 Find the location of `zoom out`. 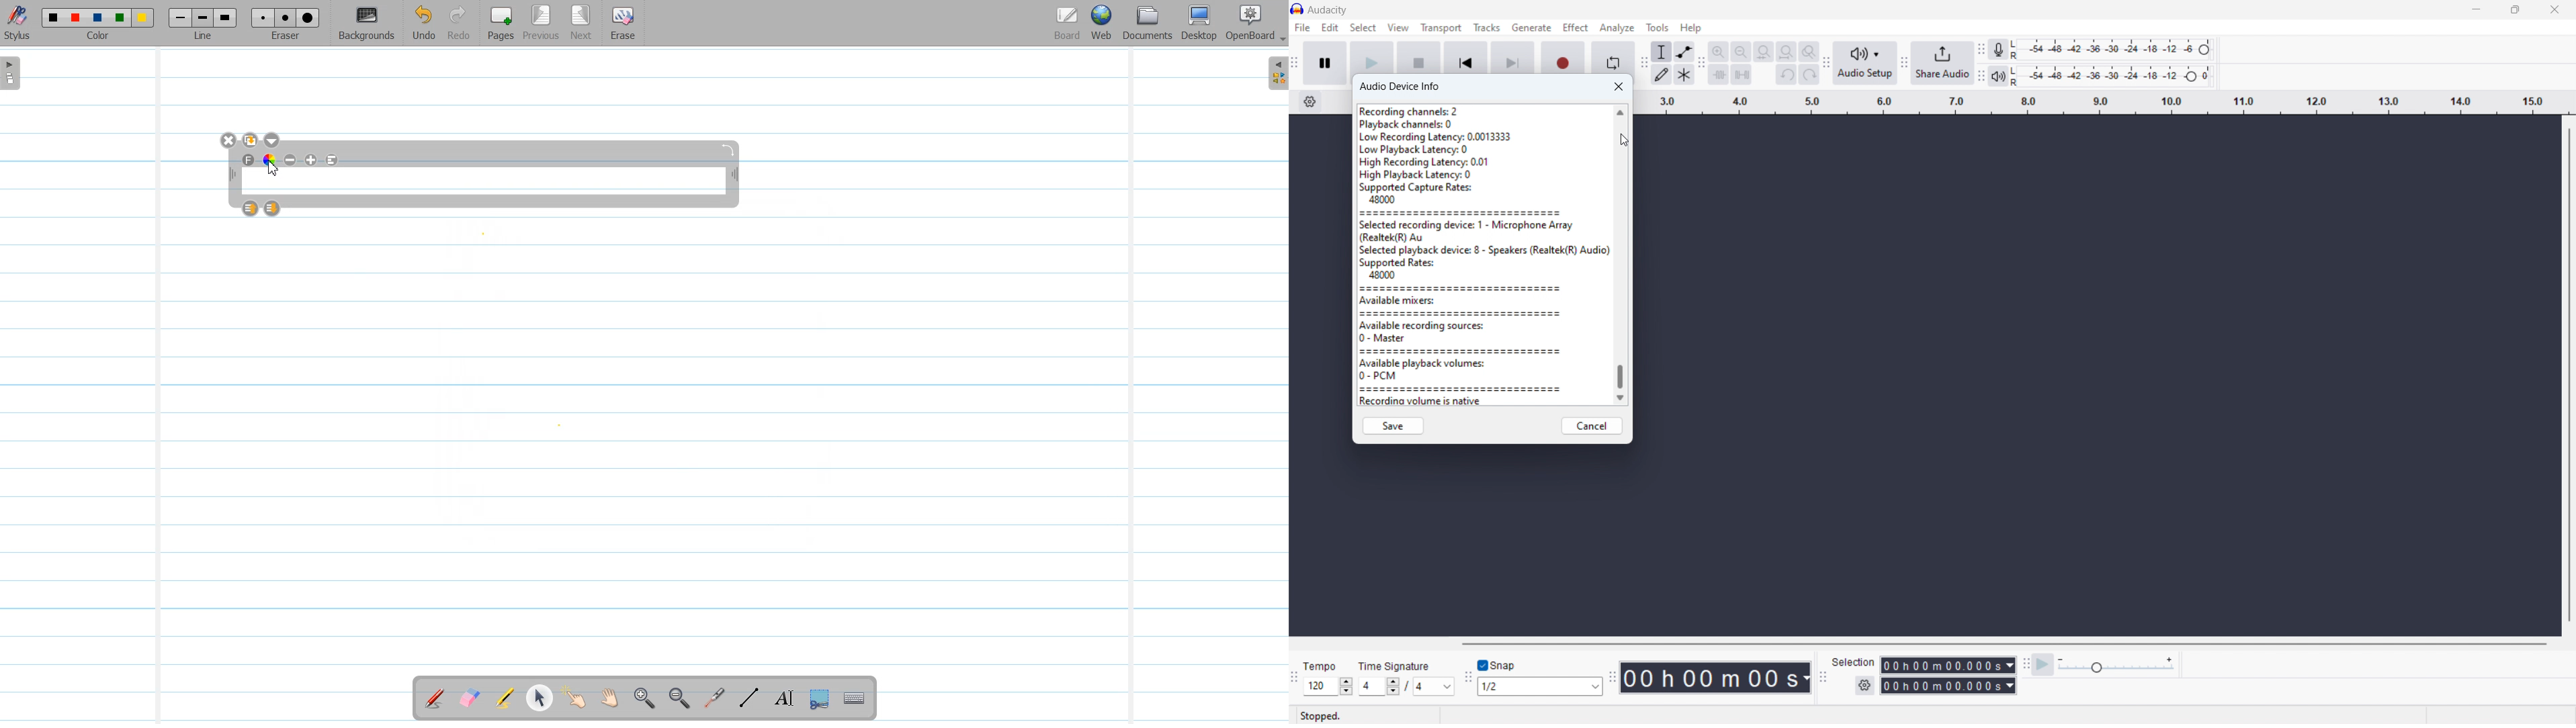

zoom out is located at coordinates (1741, 51).